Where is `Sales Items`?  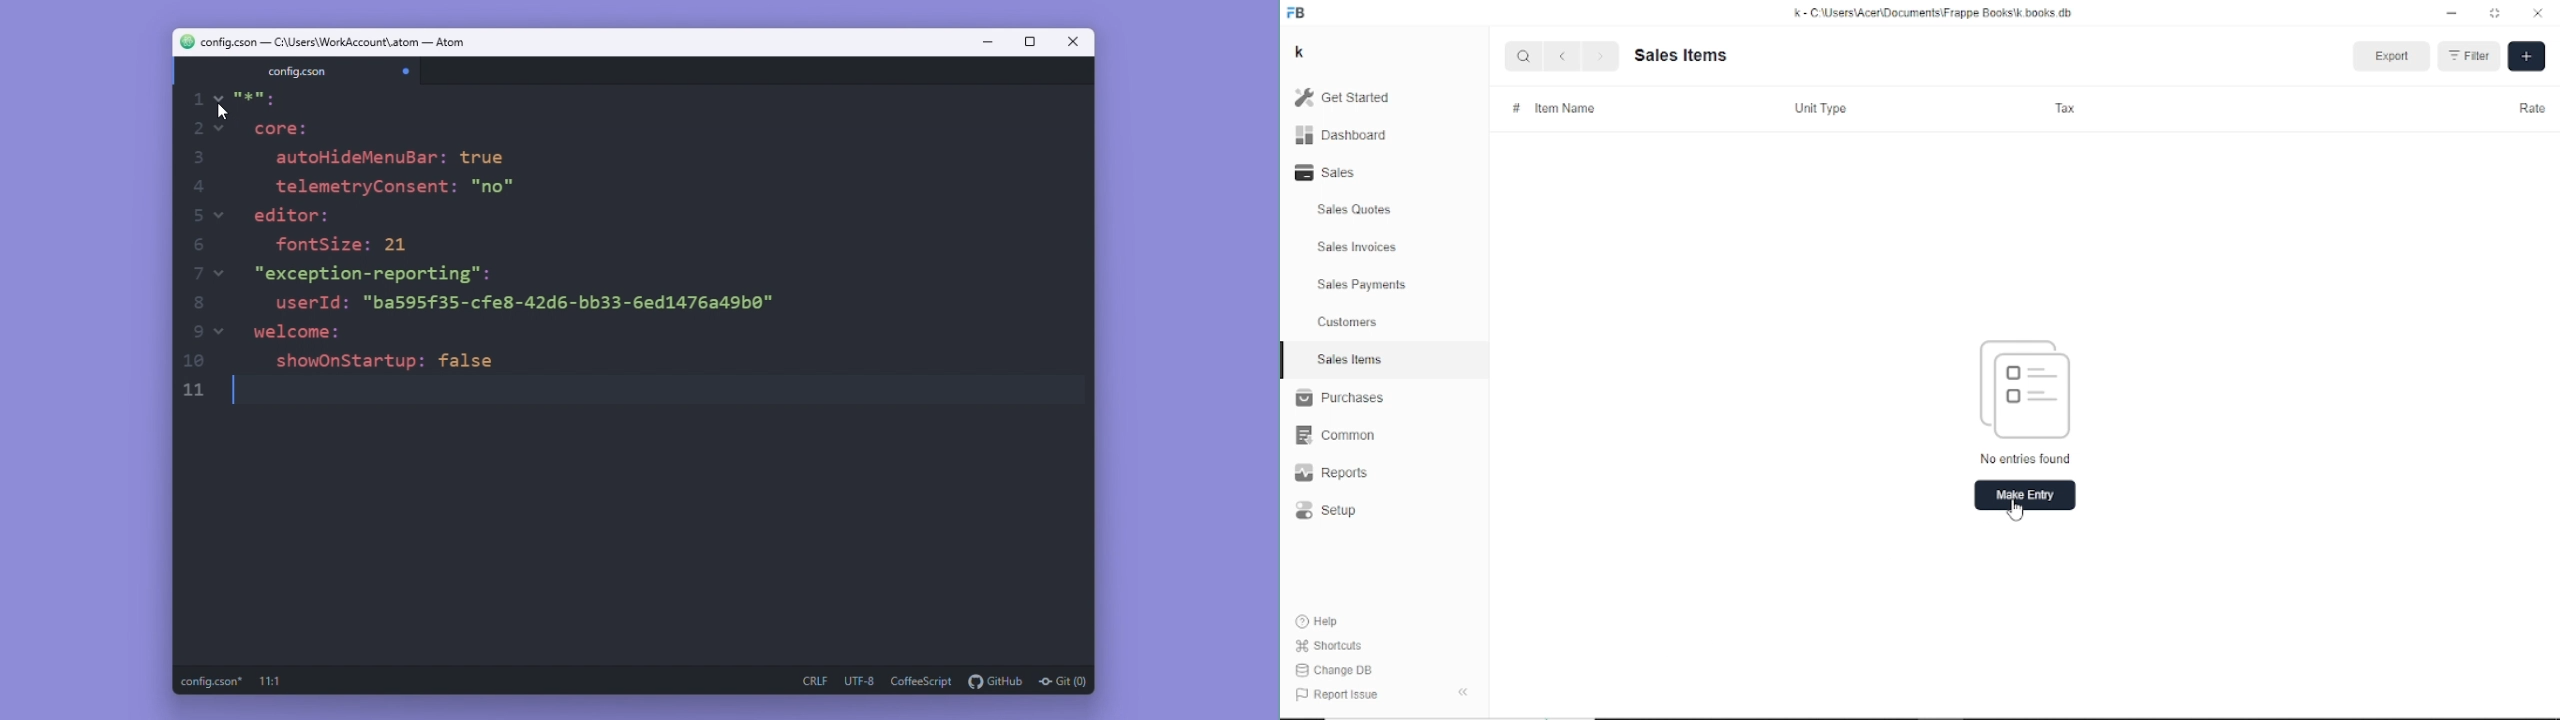 Sales Items is located at coordinates (1682, 54).